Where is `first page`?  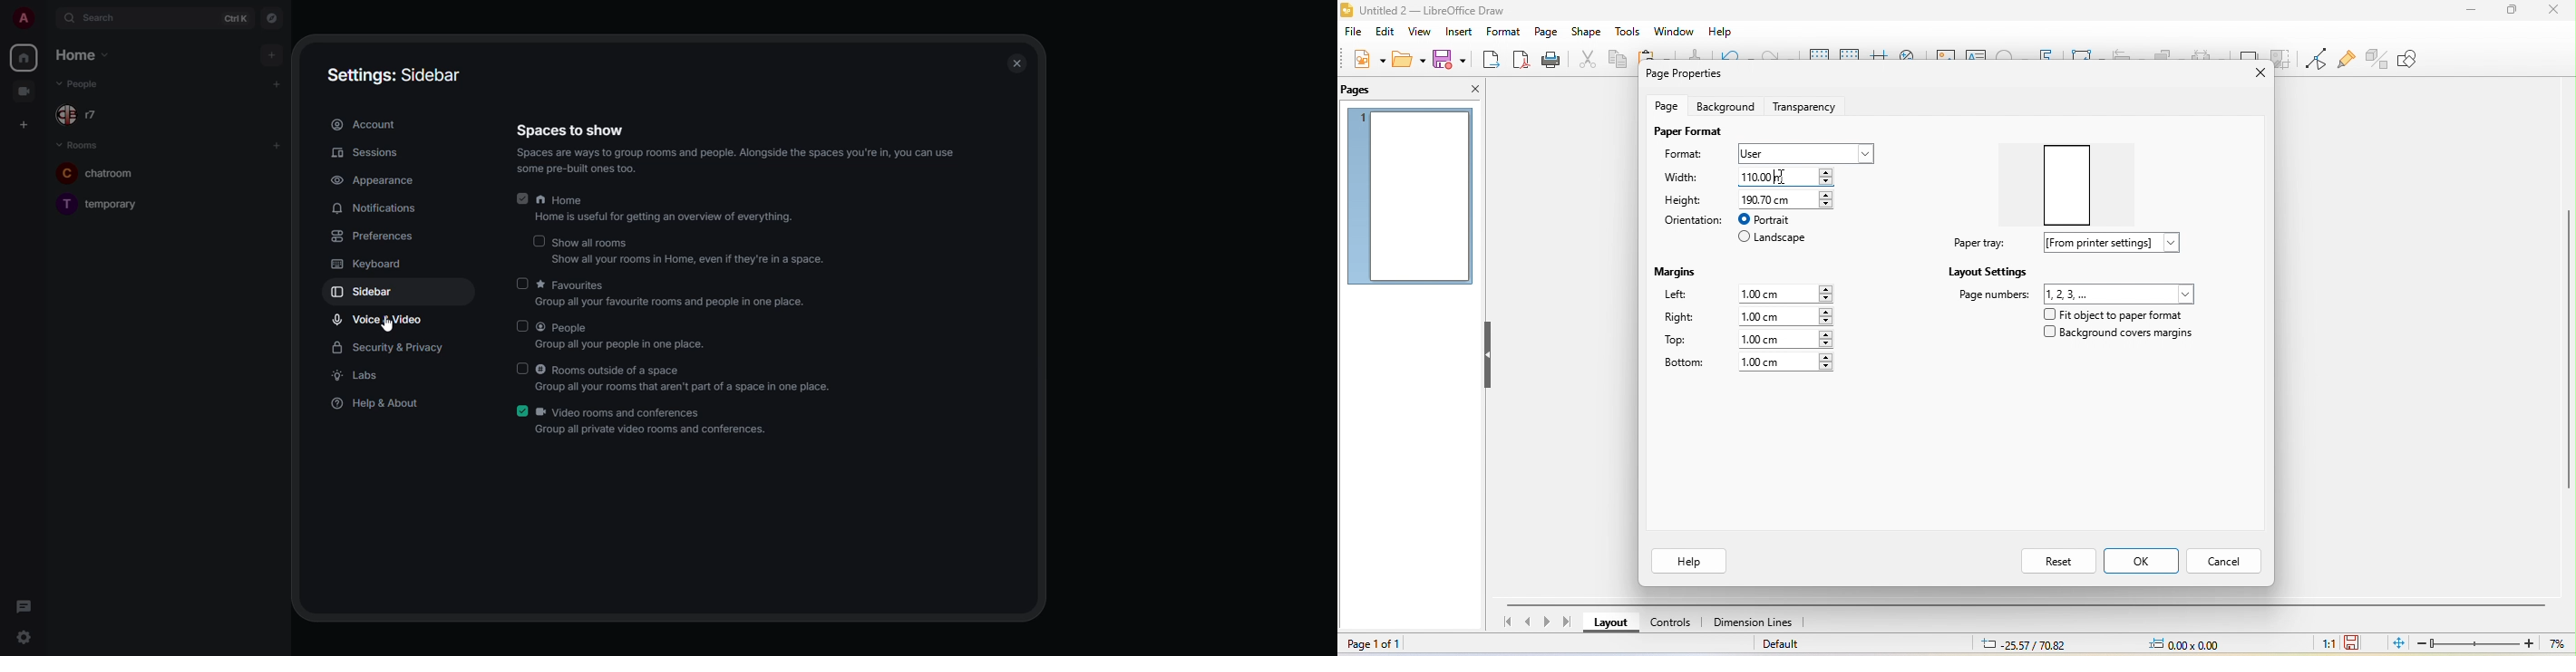 first page is located at coordinates (1505, 624).